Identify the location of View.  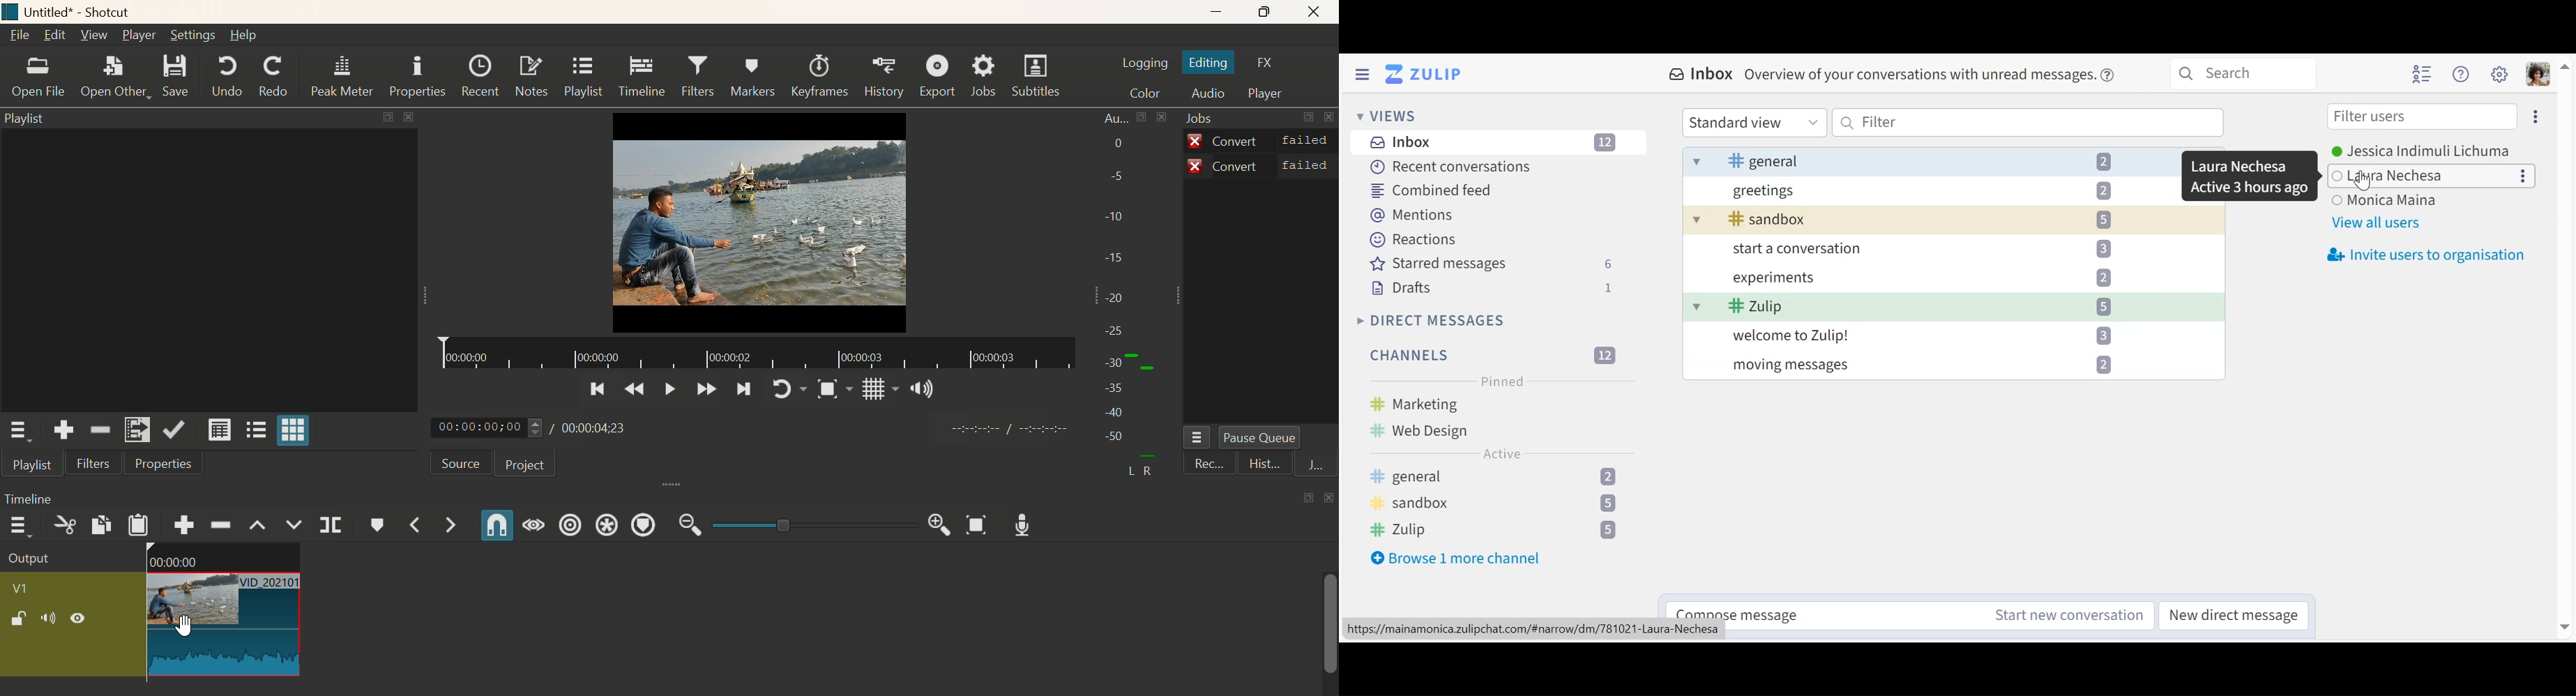
(93, 33).